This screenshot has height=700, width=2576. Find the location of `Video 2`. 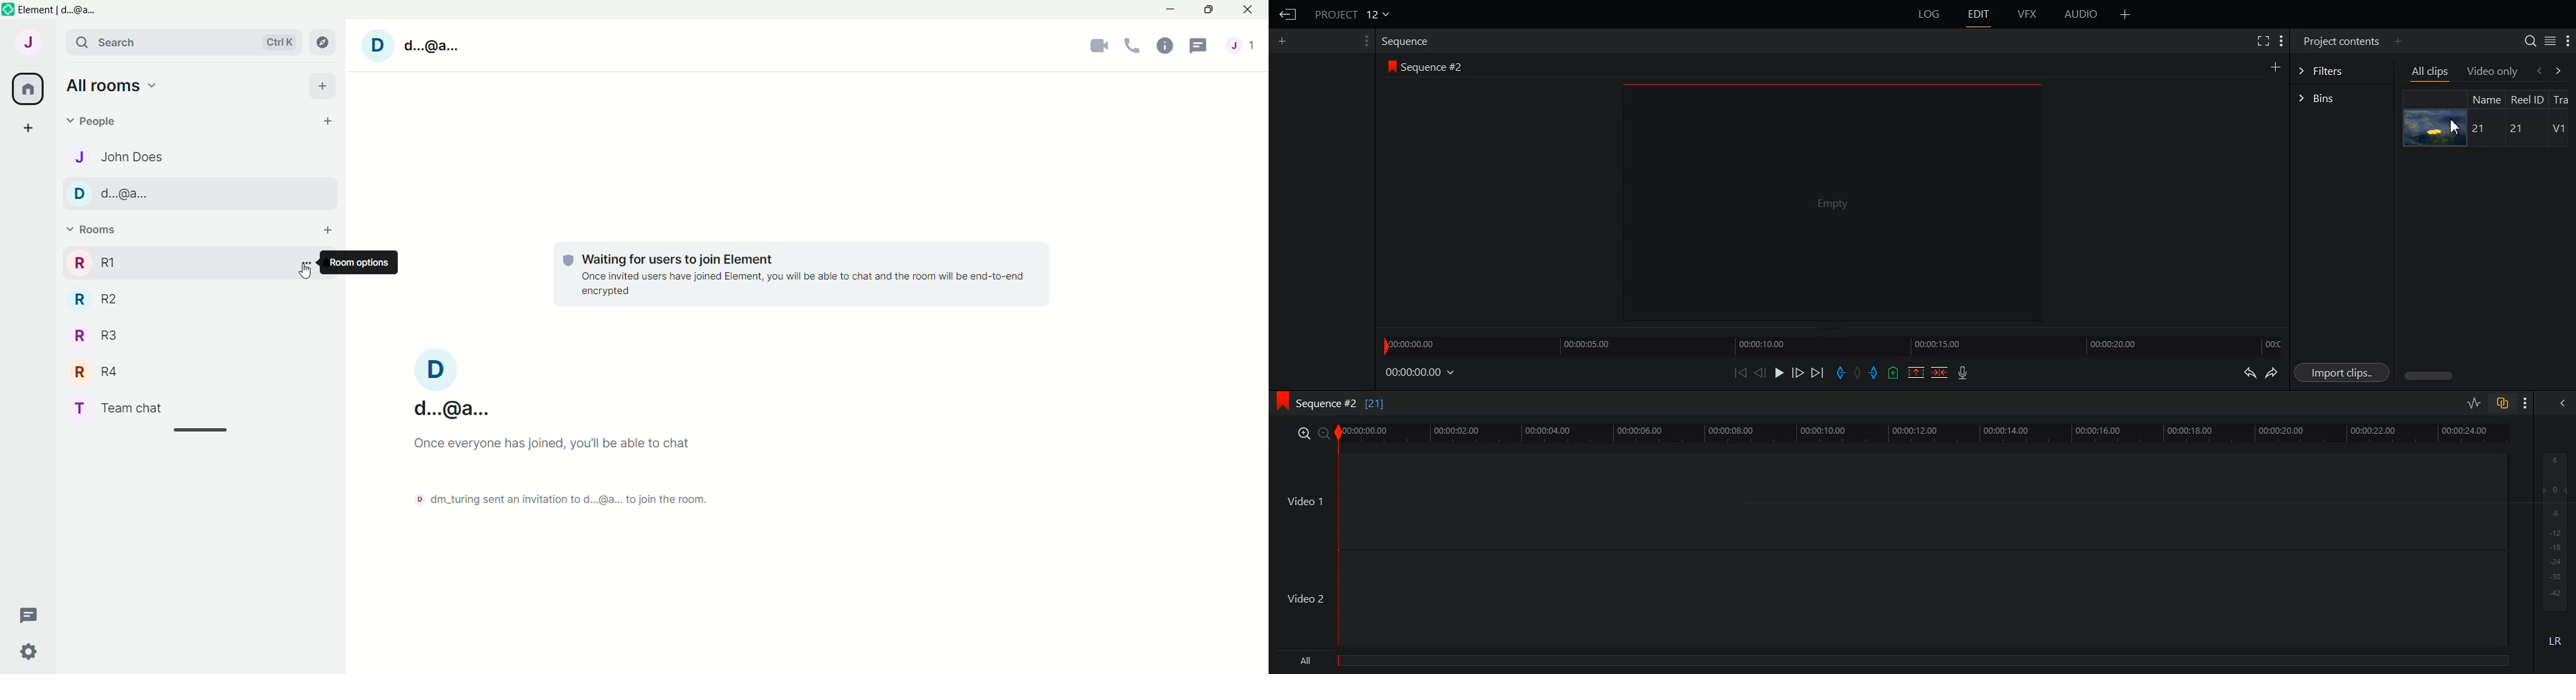

Video 2 is located at coordinates (1888, 598).